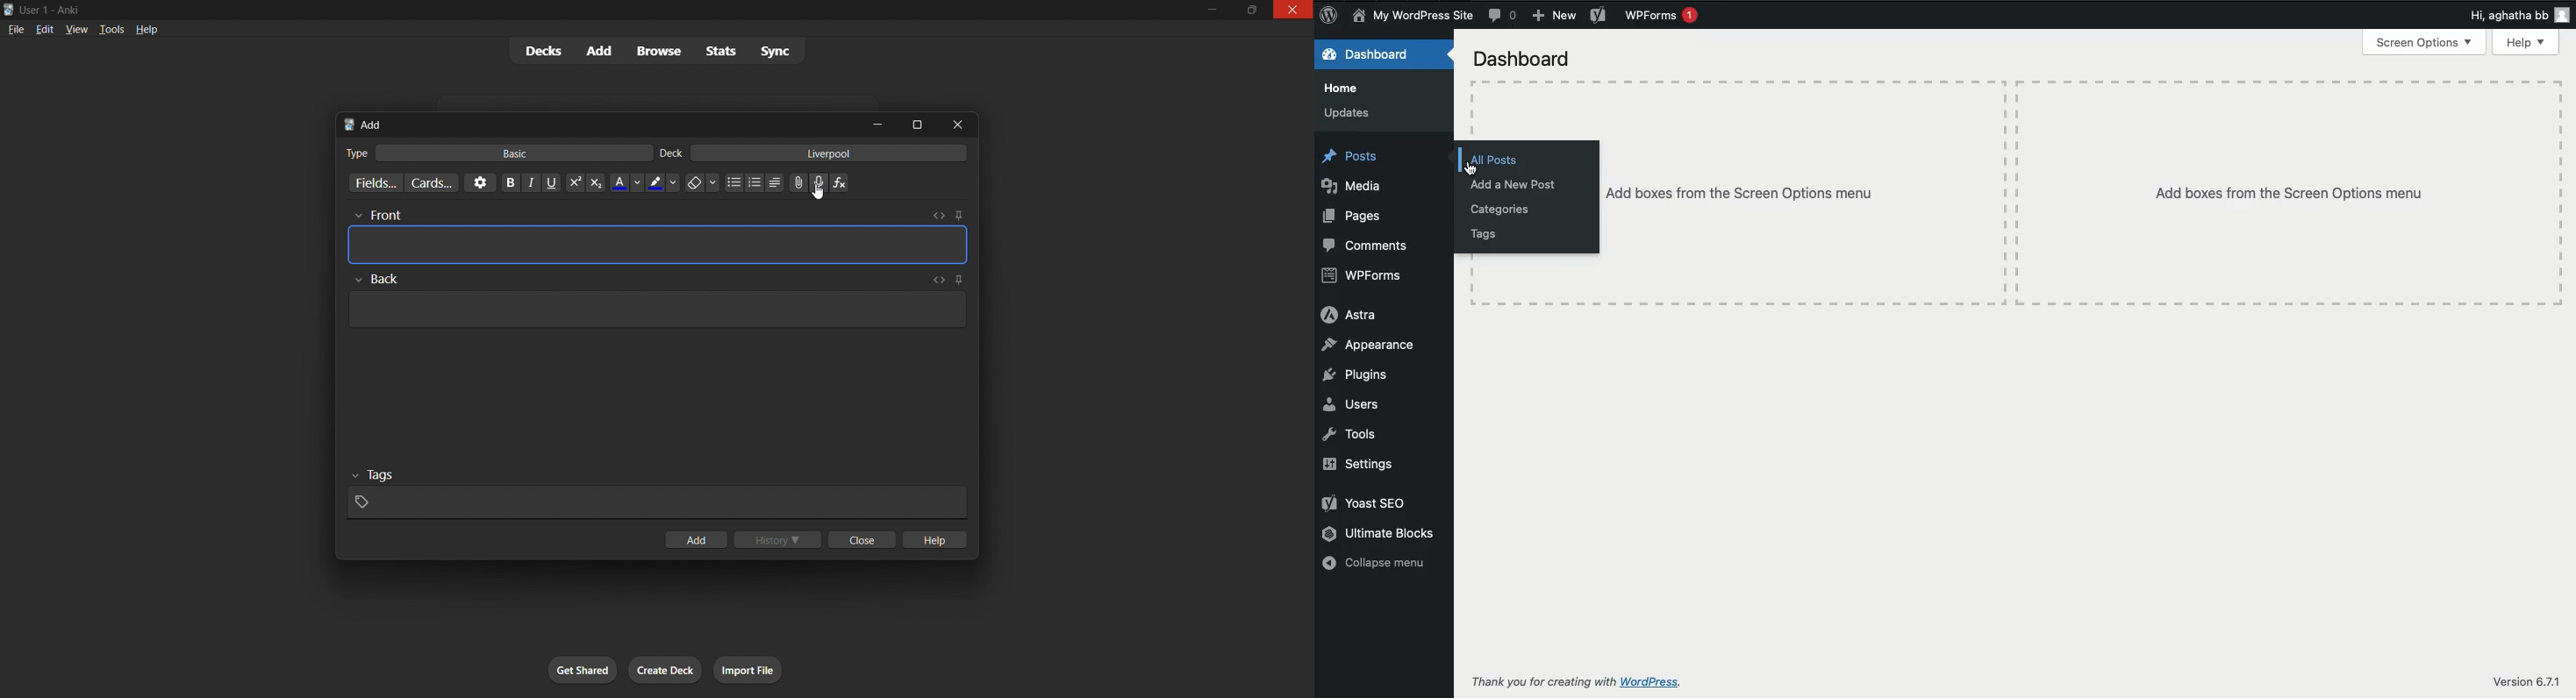 This screenshot has width=2576, height=700. What do you see at coordinates (2427, 42) in the screenshot?
I see `Screen options` at bounding box center [2427, 42].